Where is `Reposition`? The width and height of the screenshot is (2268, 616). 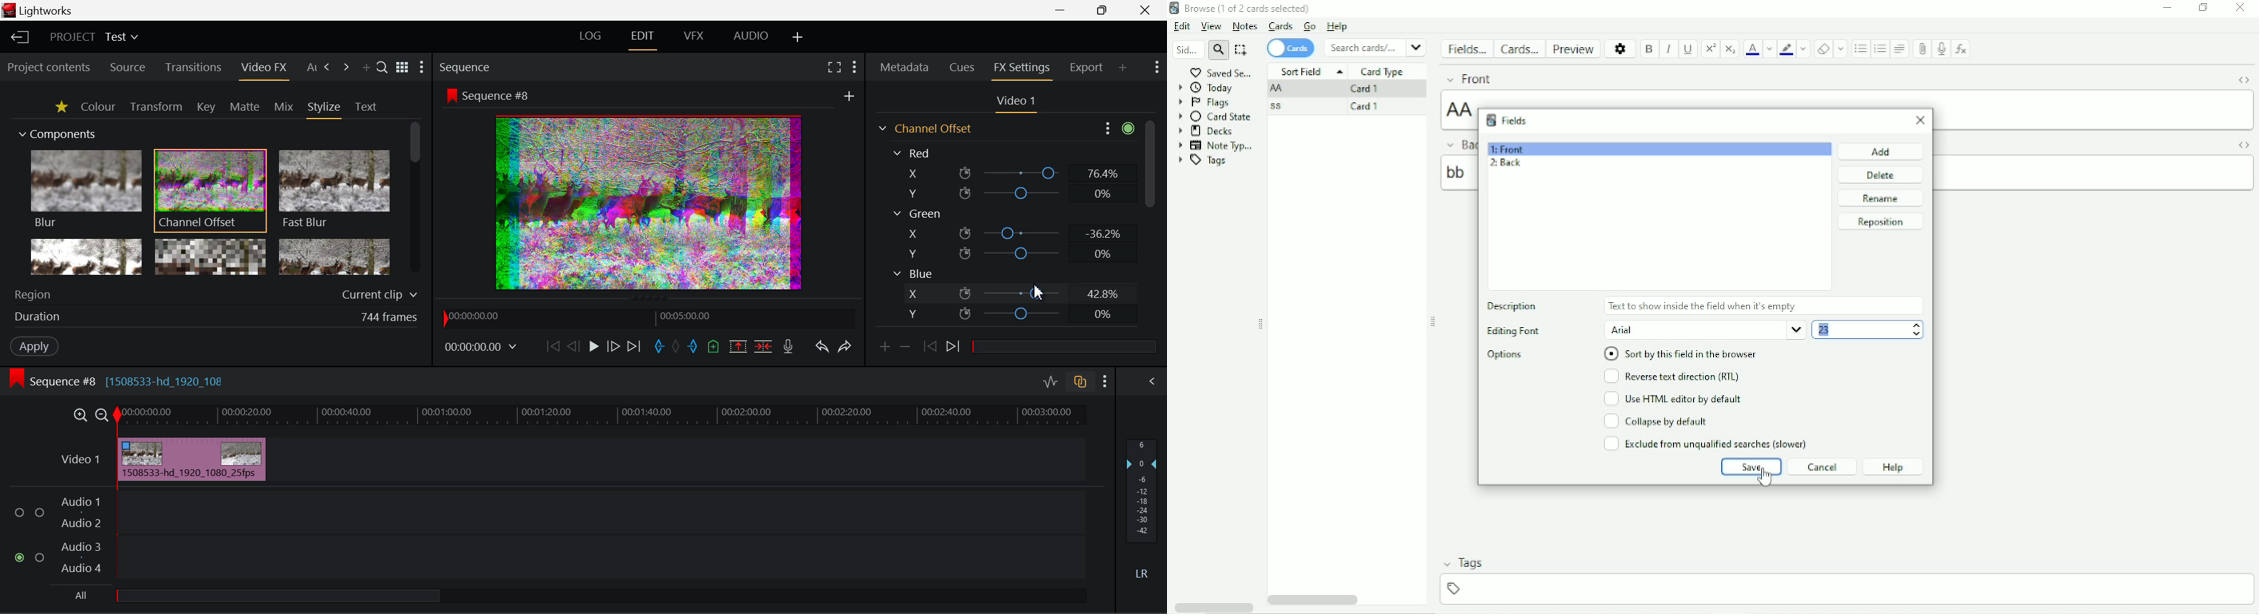
Reposition is located at coordinates (1881, 222).